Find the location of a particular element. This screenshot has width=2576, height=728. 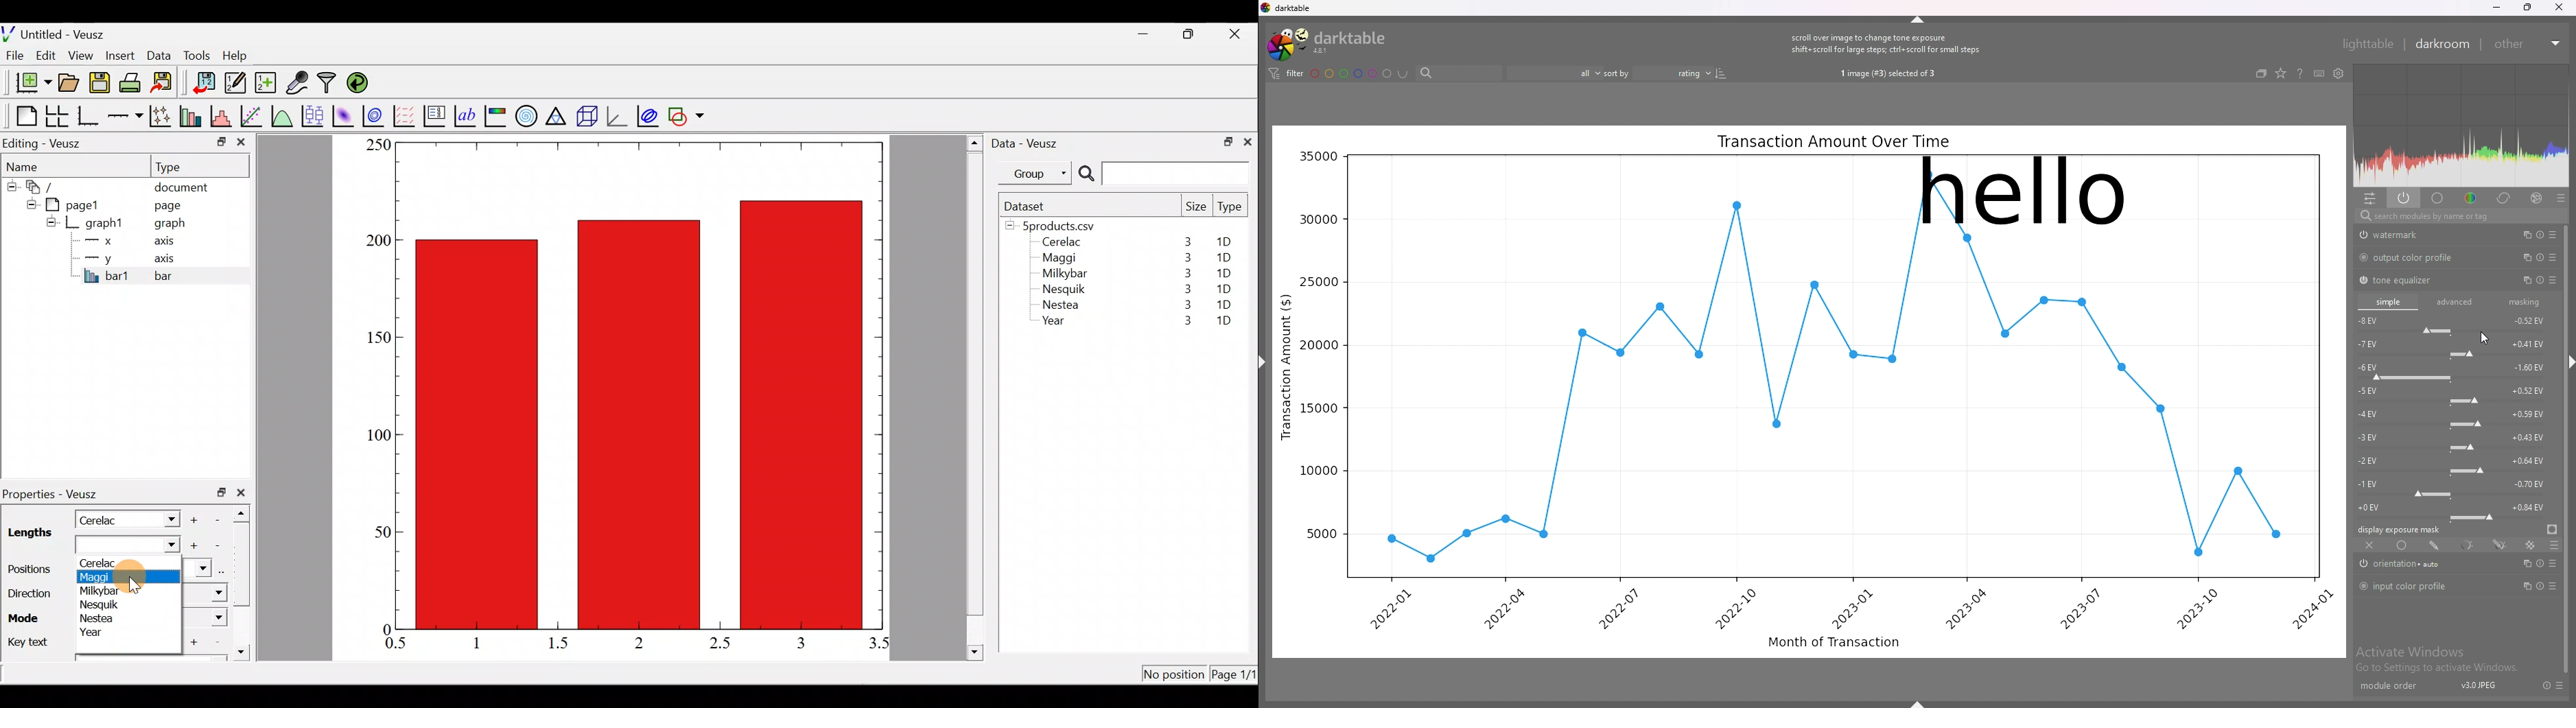

darktable logo is located at coordinates (1332, 43).